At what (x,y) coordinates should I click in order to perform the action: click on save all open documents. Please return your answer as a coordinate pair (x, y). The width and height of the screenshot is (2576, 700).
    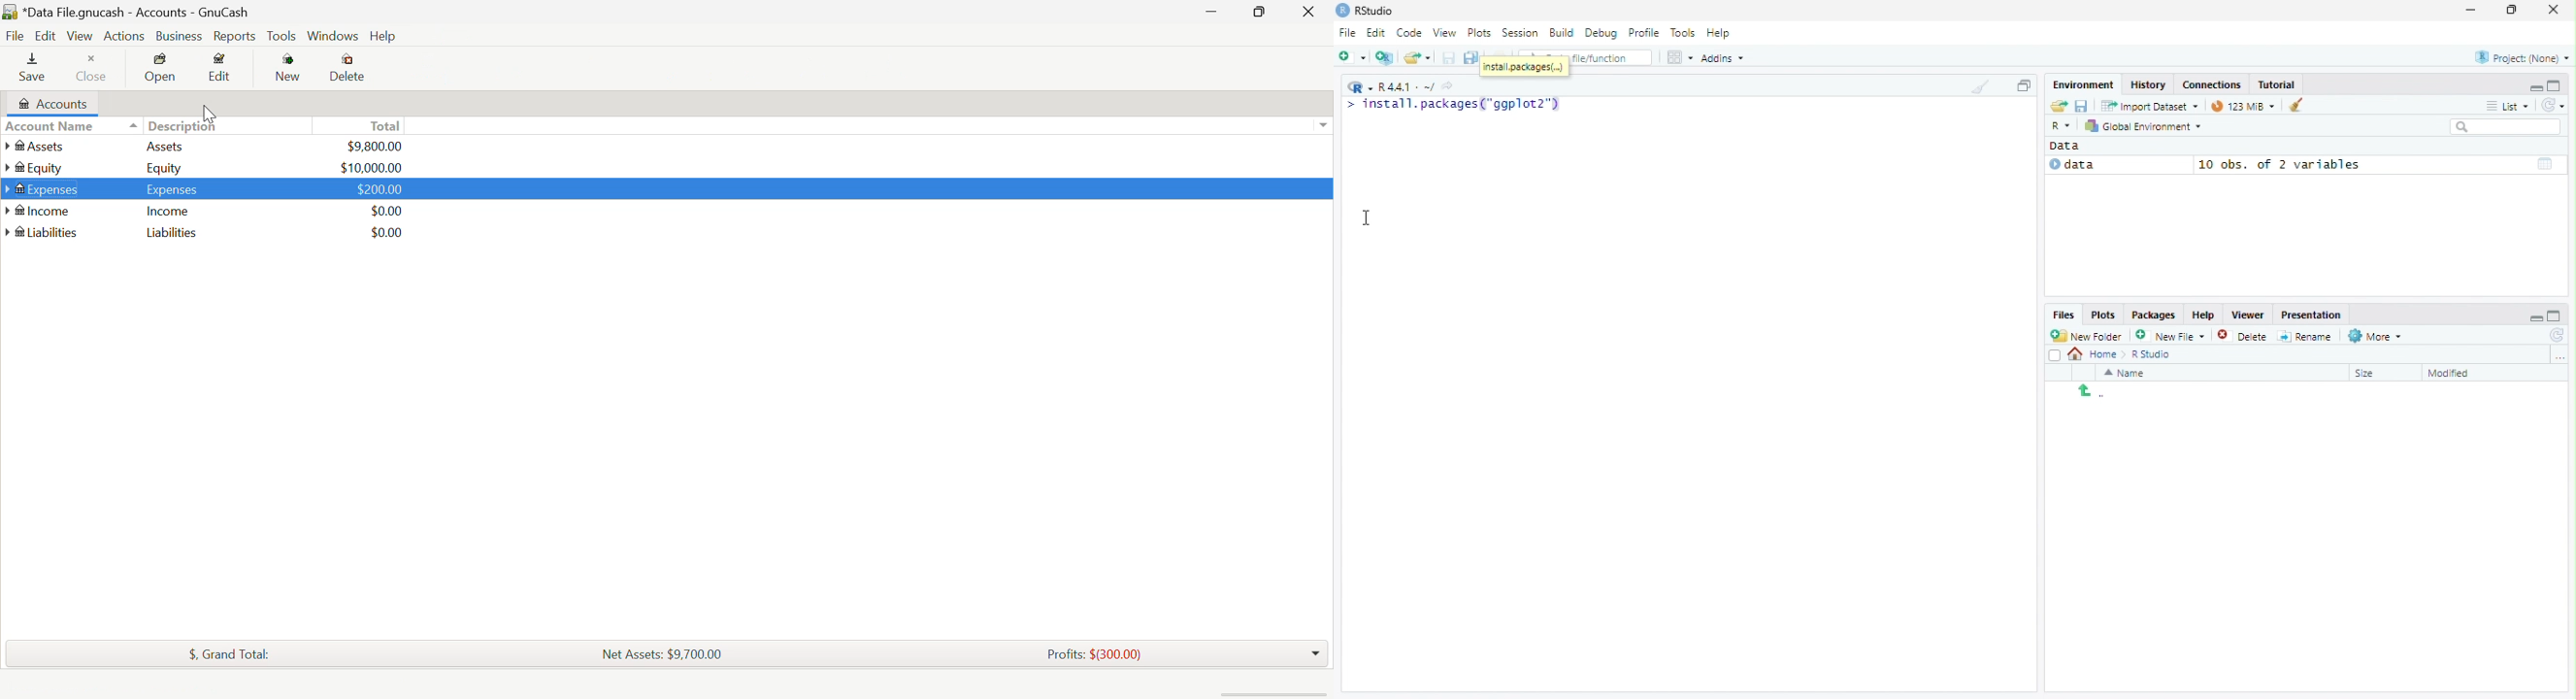
    Looking at the image, I should click on (1472, 57).